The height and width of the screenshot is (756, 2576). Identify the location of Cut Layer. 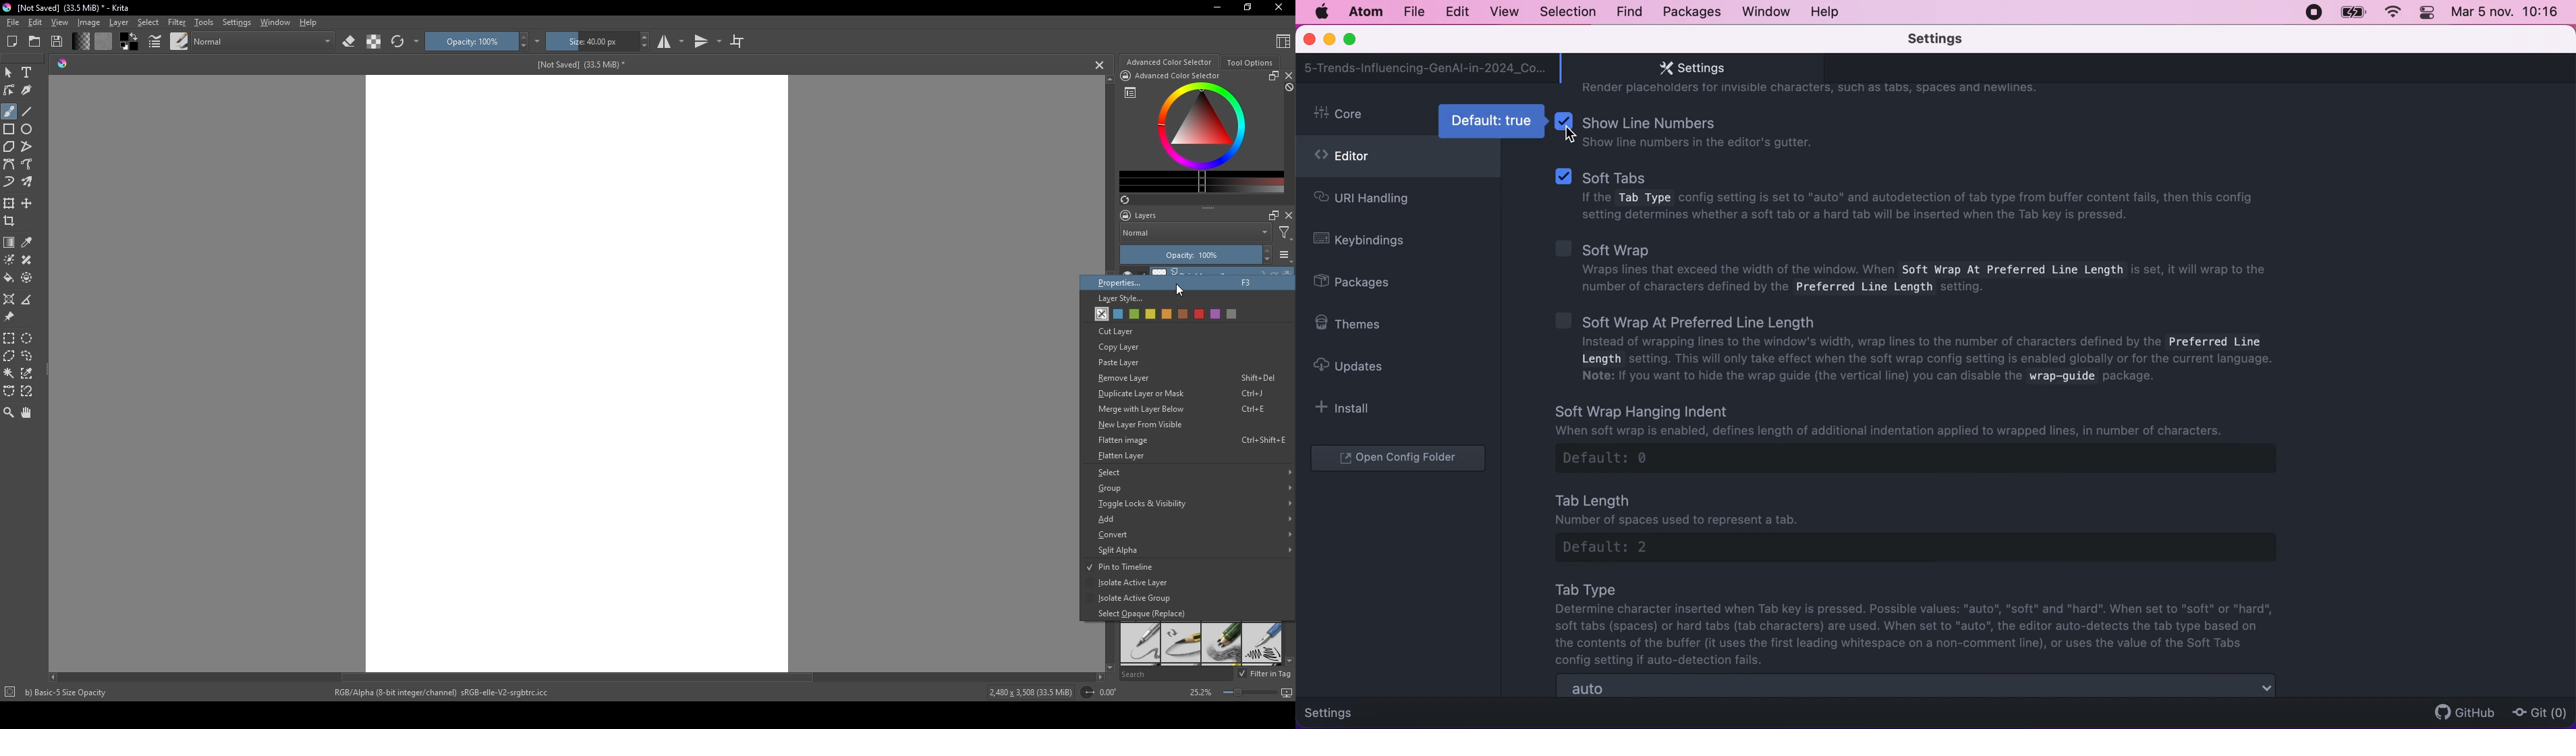
(1119, 331).